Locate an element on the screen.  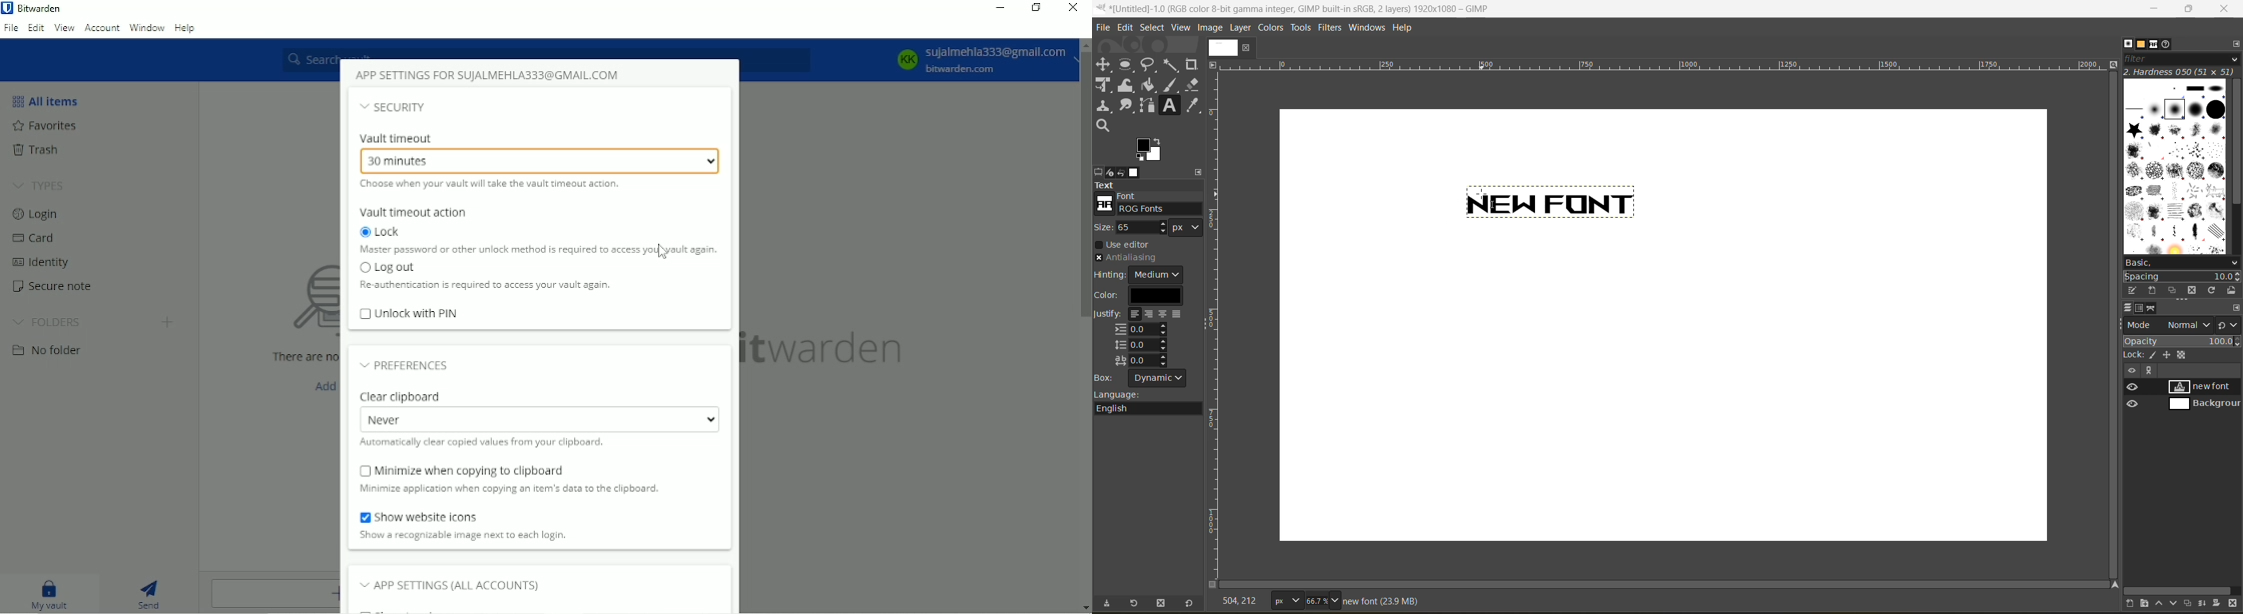
Vault timeout action is located at coordinates (414, 211).